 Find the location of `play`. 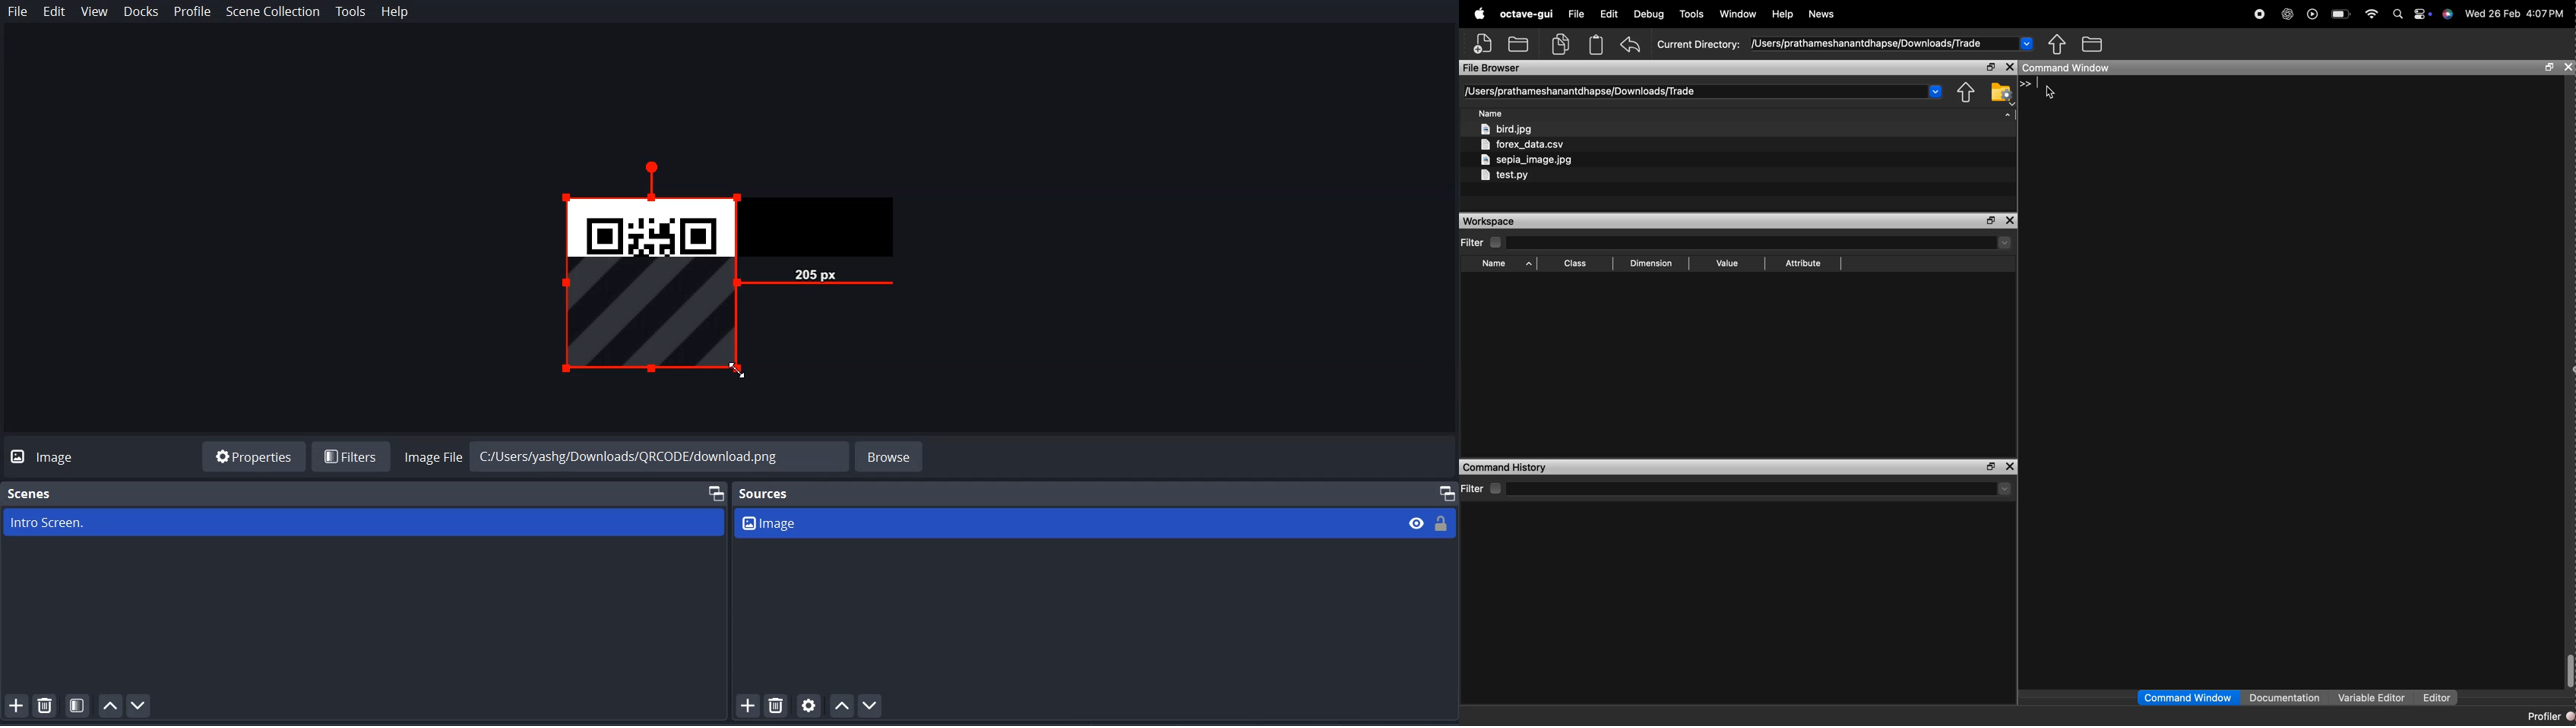

play is located at coordinates (2312, 14).